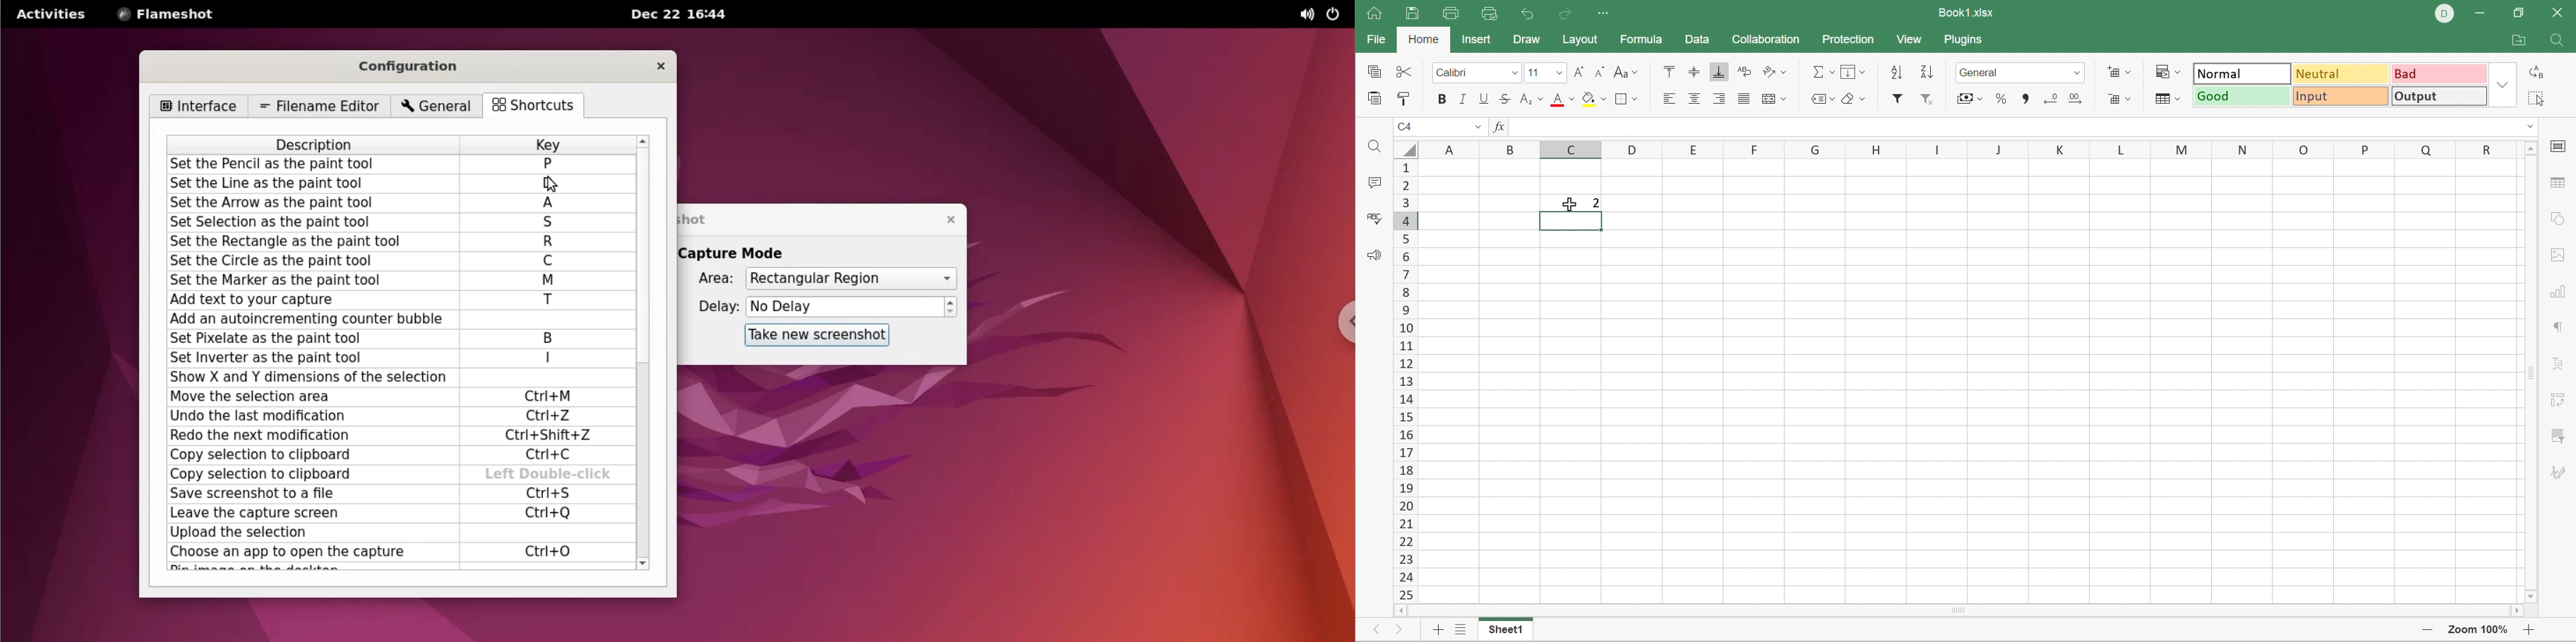 Image resolution: width=2576 pixels, height=644 pixels. Describe the element at coordinates (1983, 72) in the screenshot. I see `Number format` at that location.